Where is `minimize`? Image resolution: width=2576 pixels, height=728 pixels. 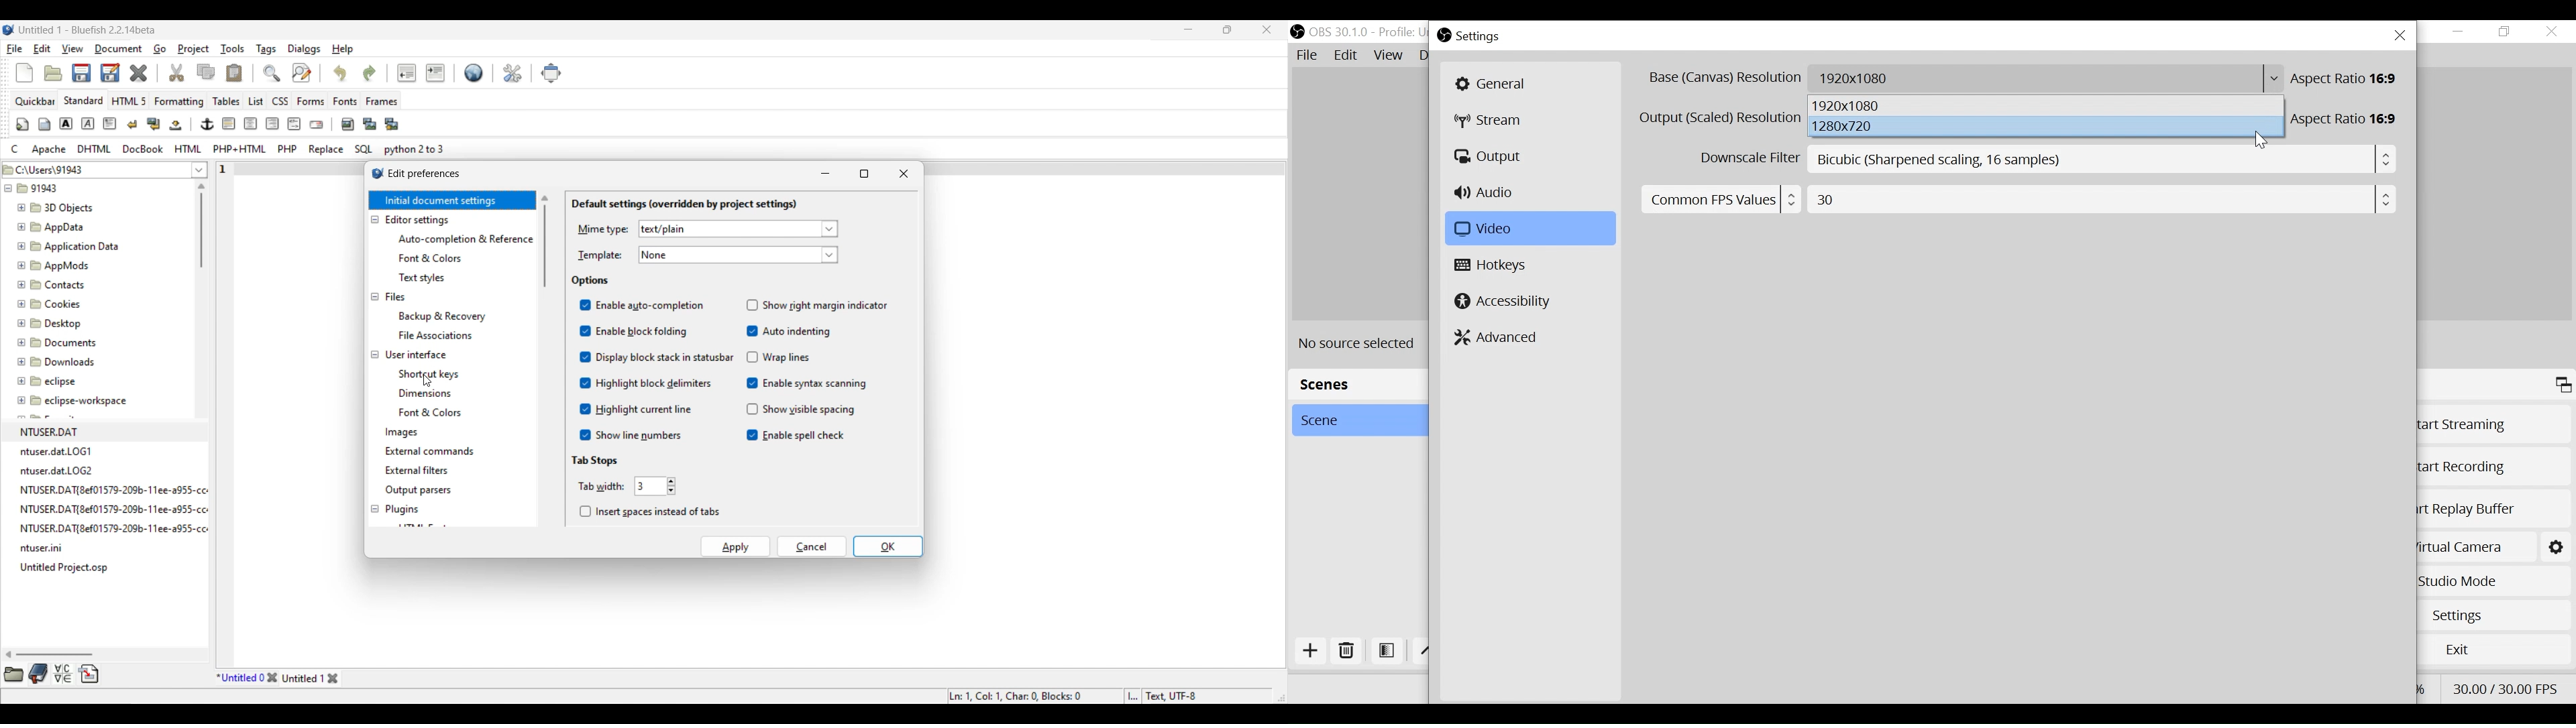 minimize is located at coordinates (2459, 32).